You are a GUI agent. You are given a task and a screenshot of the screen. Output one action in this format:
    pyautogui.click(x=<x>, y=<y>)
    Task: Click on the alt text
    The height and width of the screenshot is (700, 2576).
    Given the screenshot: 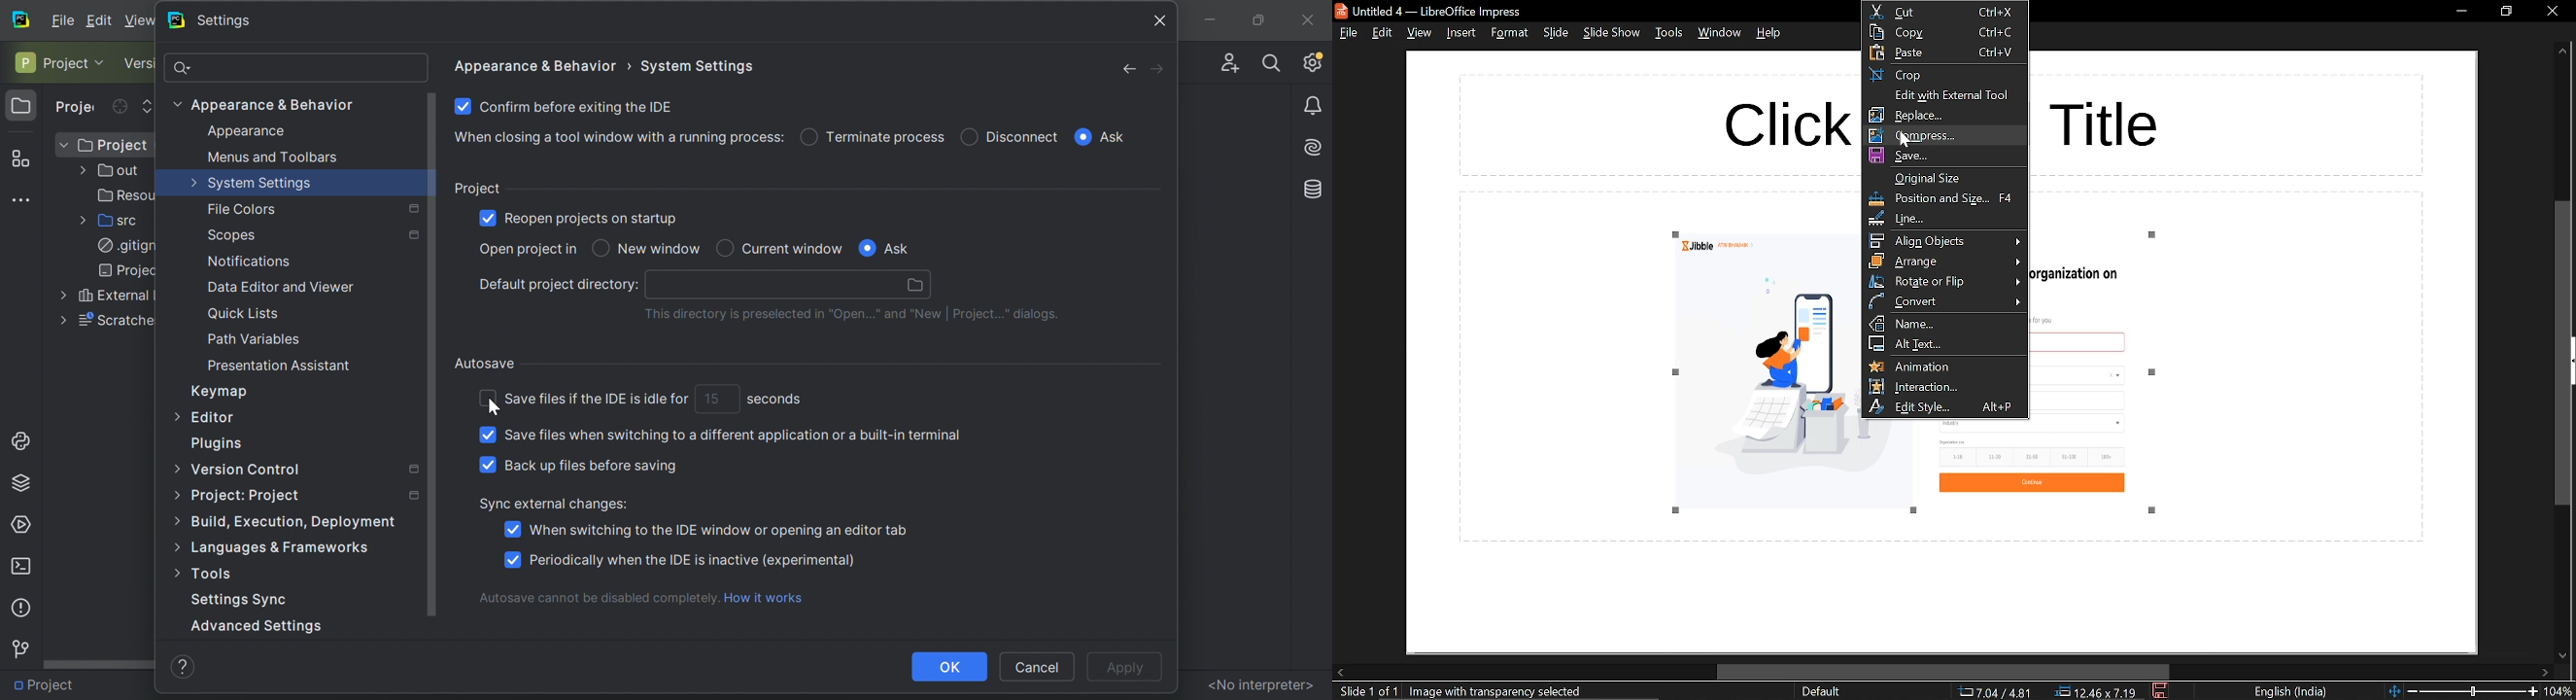 What is the action you would take?
    pyautogui.click(x=1947, y=345)
    